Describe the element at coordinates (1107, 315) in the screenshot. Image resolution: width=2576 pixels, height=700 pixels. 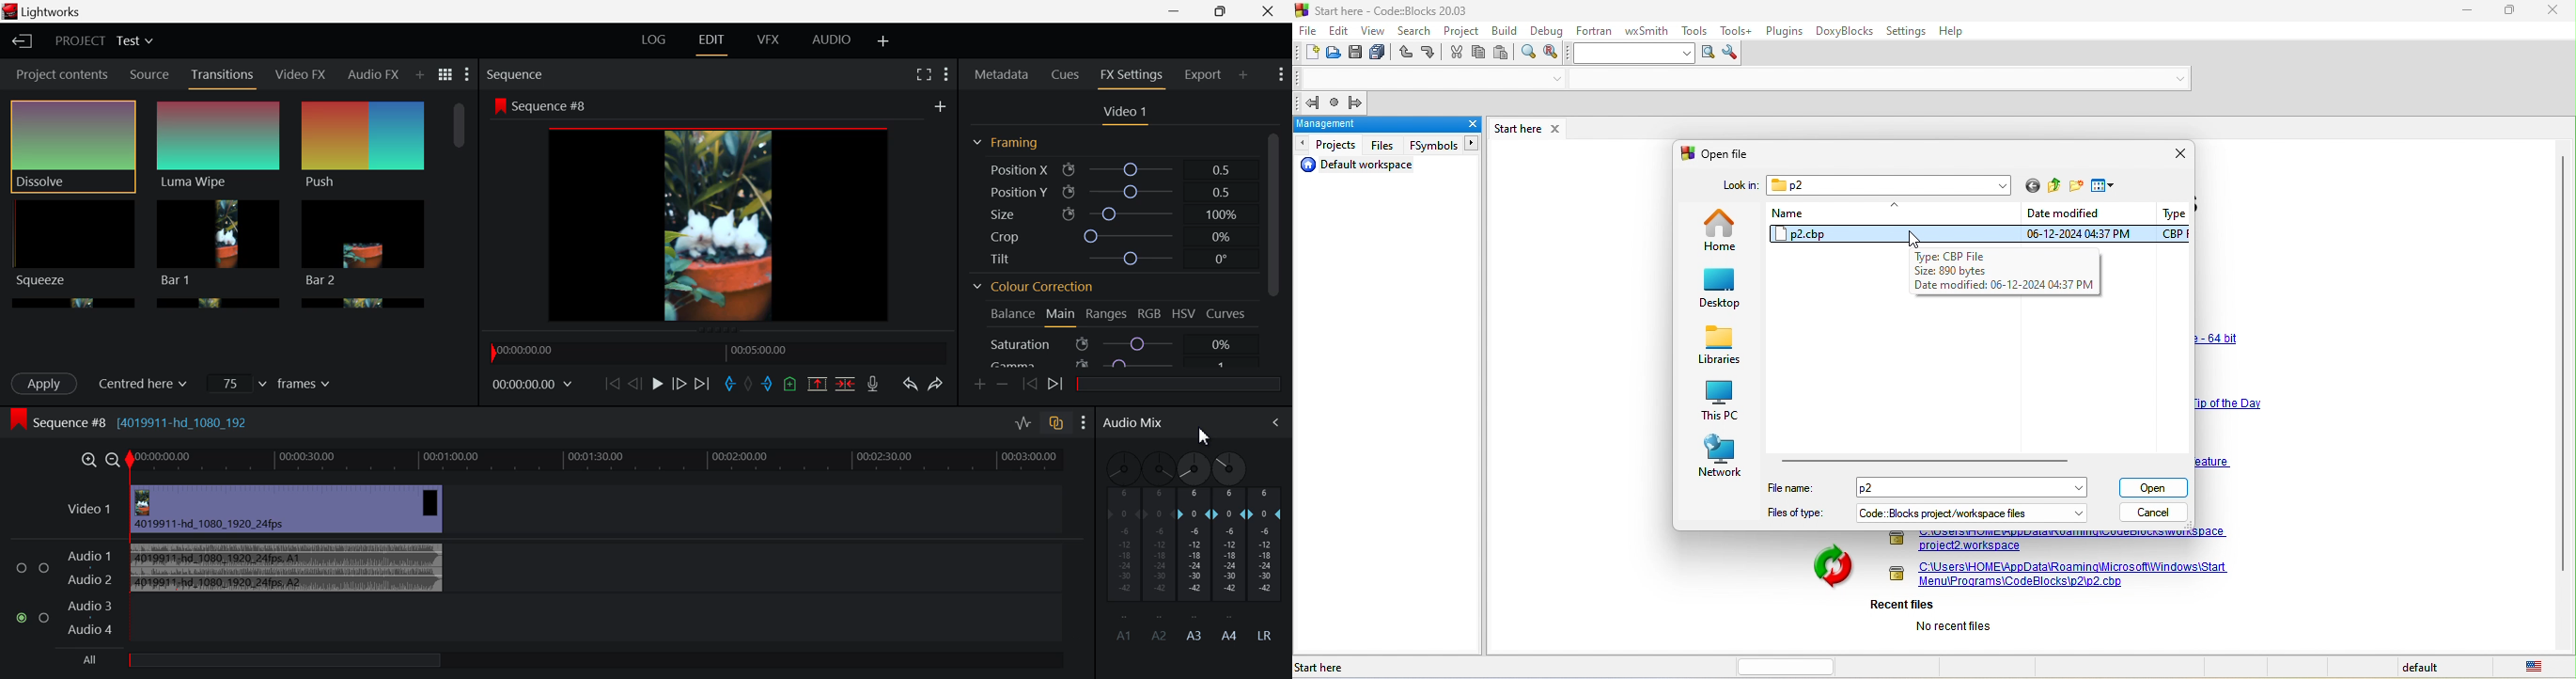
I see `Ranges` at that location.